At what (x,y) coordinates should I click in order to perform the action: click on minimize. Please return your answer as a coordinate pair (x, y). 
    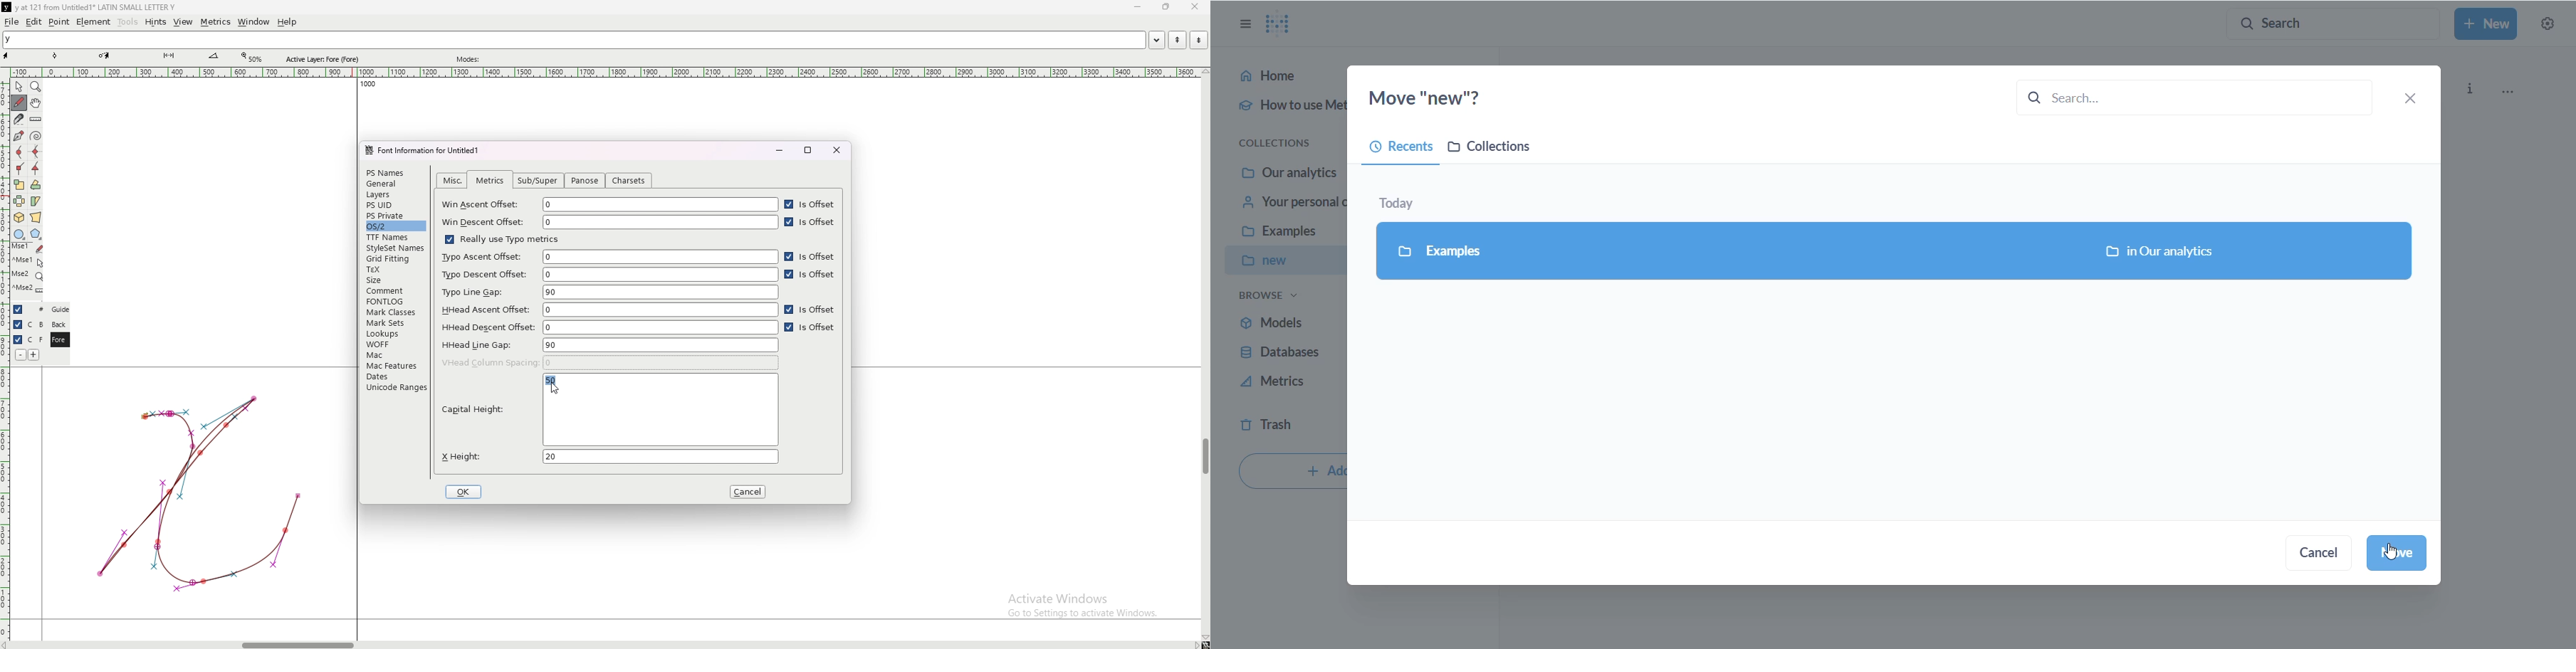
    Looking at the image, I should click on (1139, 8).